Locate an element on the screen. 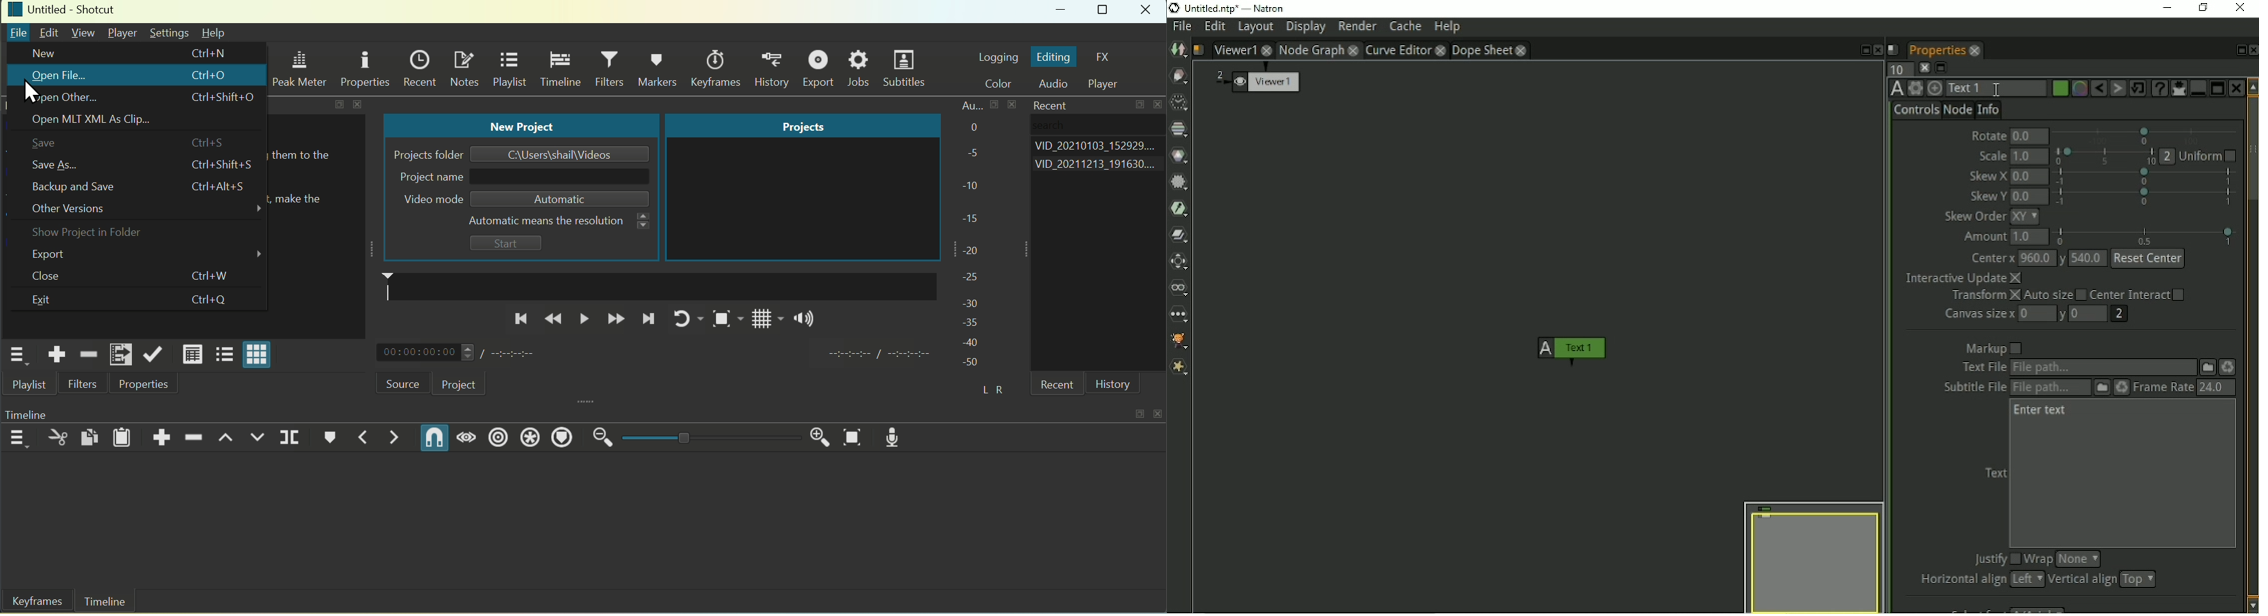  Subtitles is located at coordinates (907, 70).